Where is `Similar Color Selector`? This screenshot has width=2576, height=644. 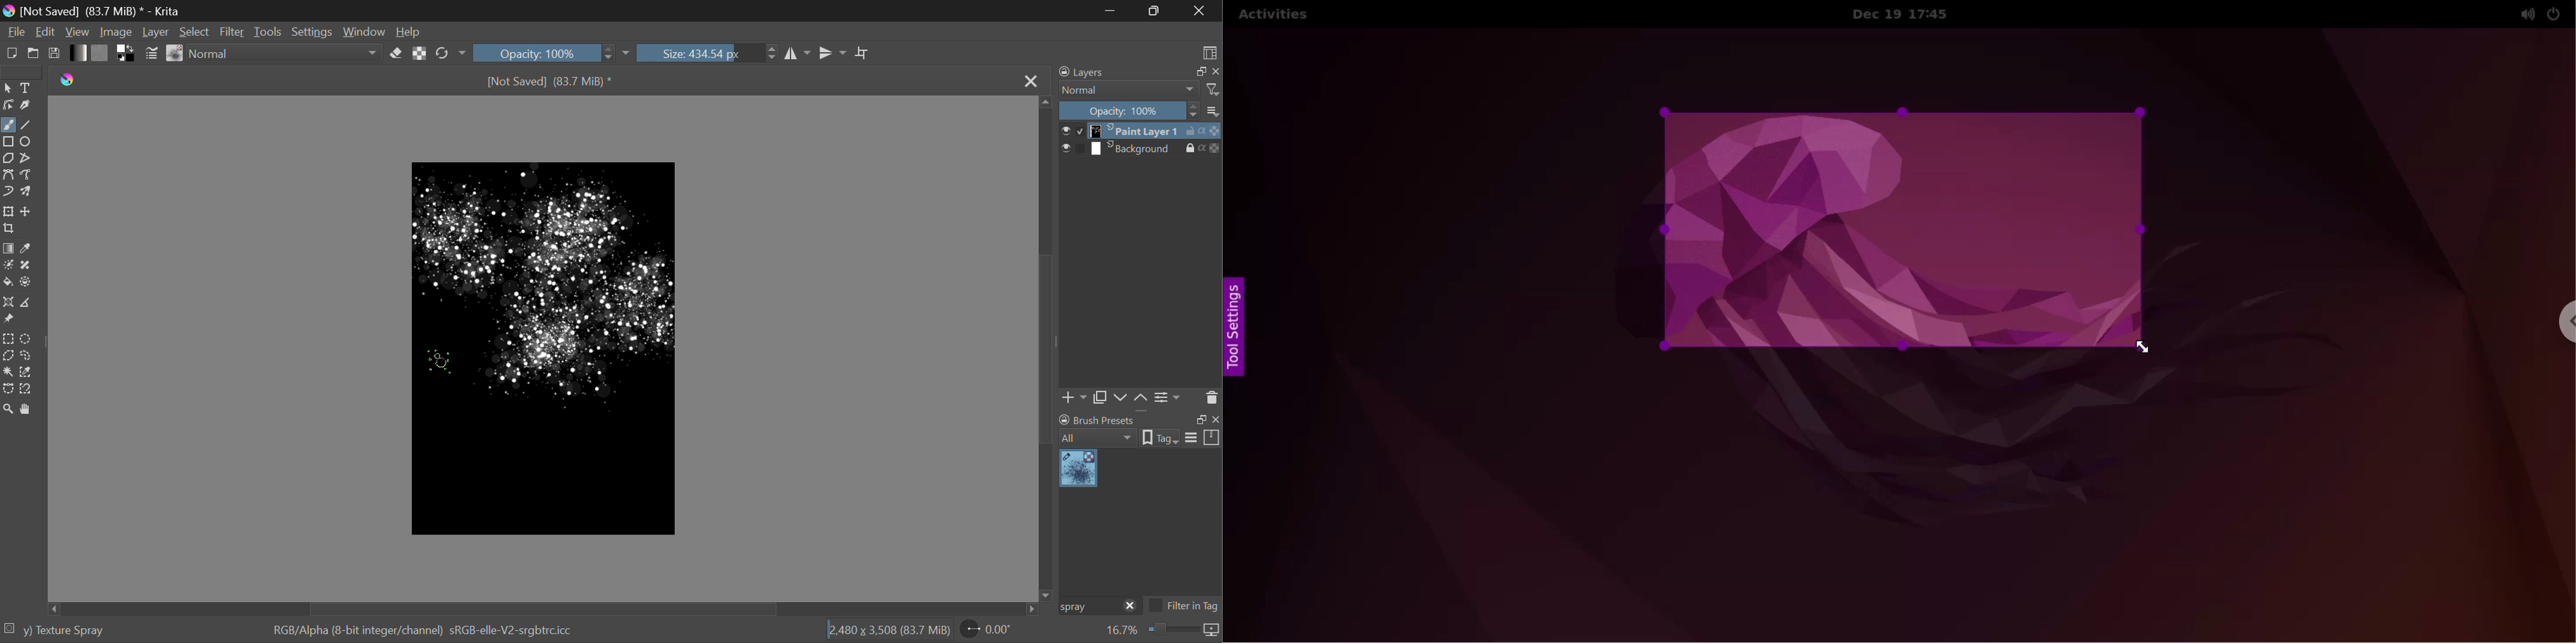 Similar Color Selector is located at coordinates (28, 372).